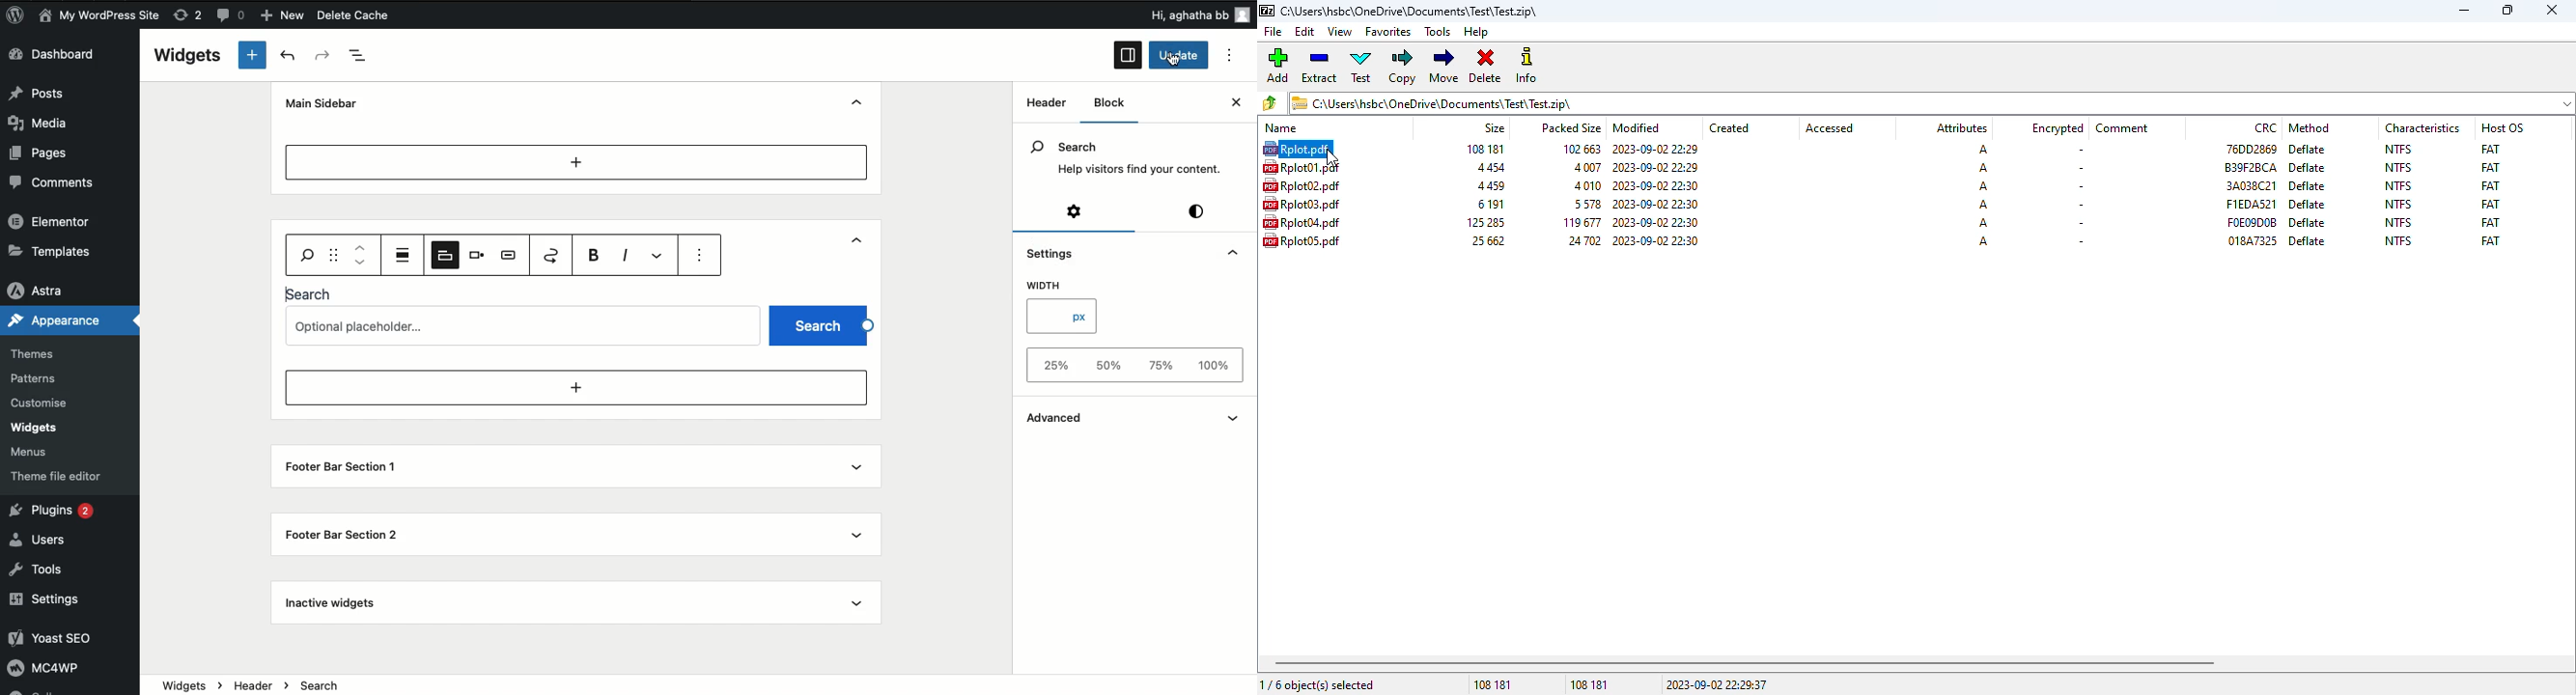 The width and height of the screenshot is (2576, 700). I want to click on optional placeholder, so click(526, 324).